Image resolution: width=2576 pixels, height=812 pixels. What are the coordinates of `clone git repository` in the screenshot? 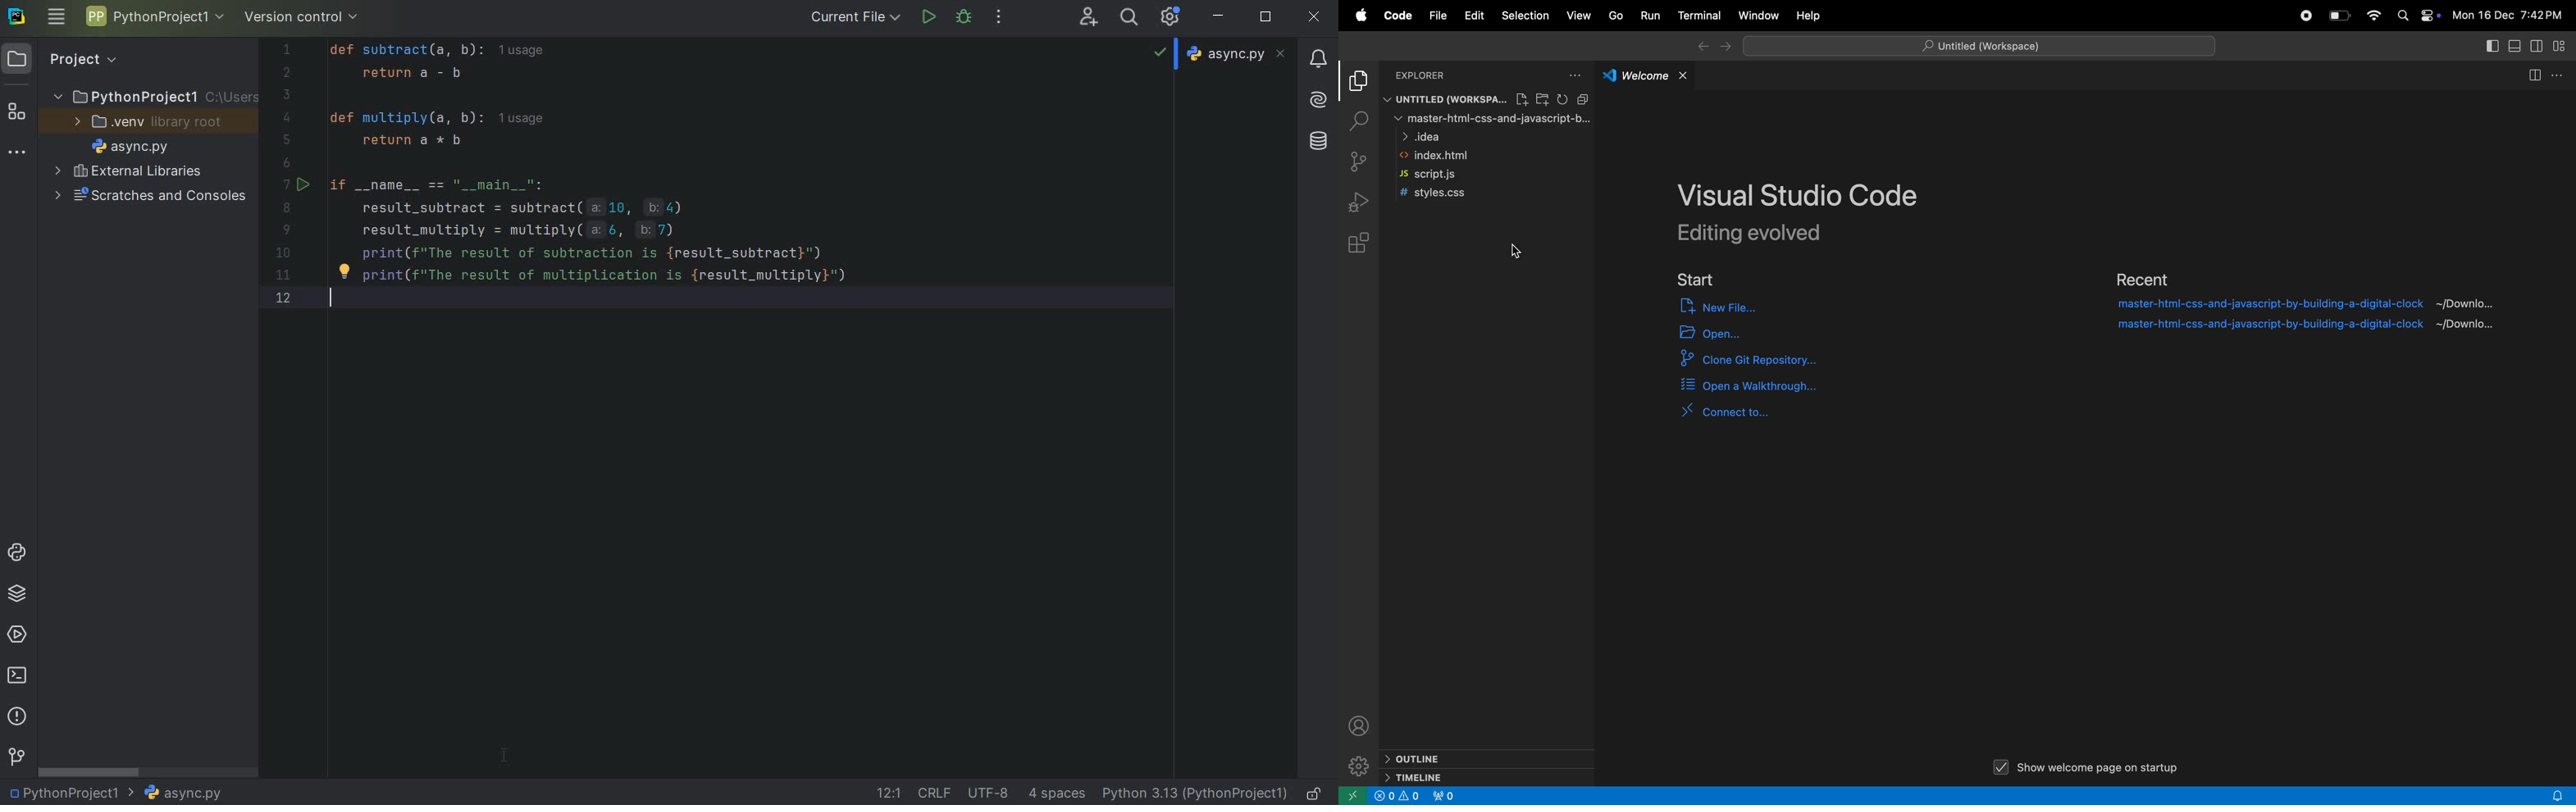 It's located at (1777, 360).